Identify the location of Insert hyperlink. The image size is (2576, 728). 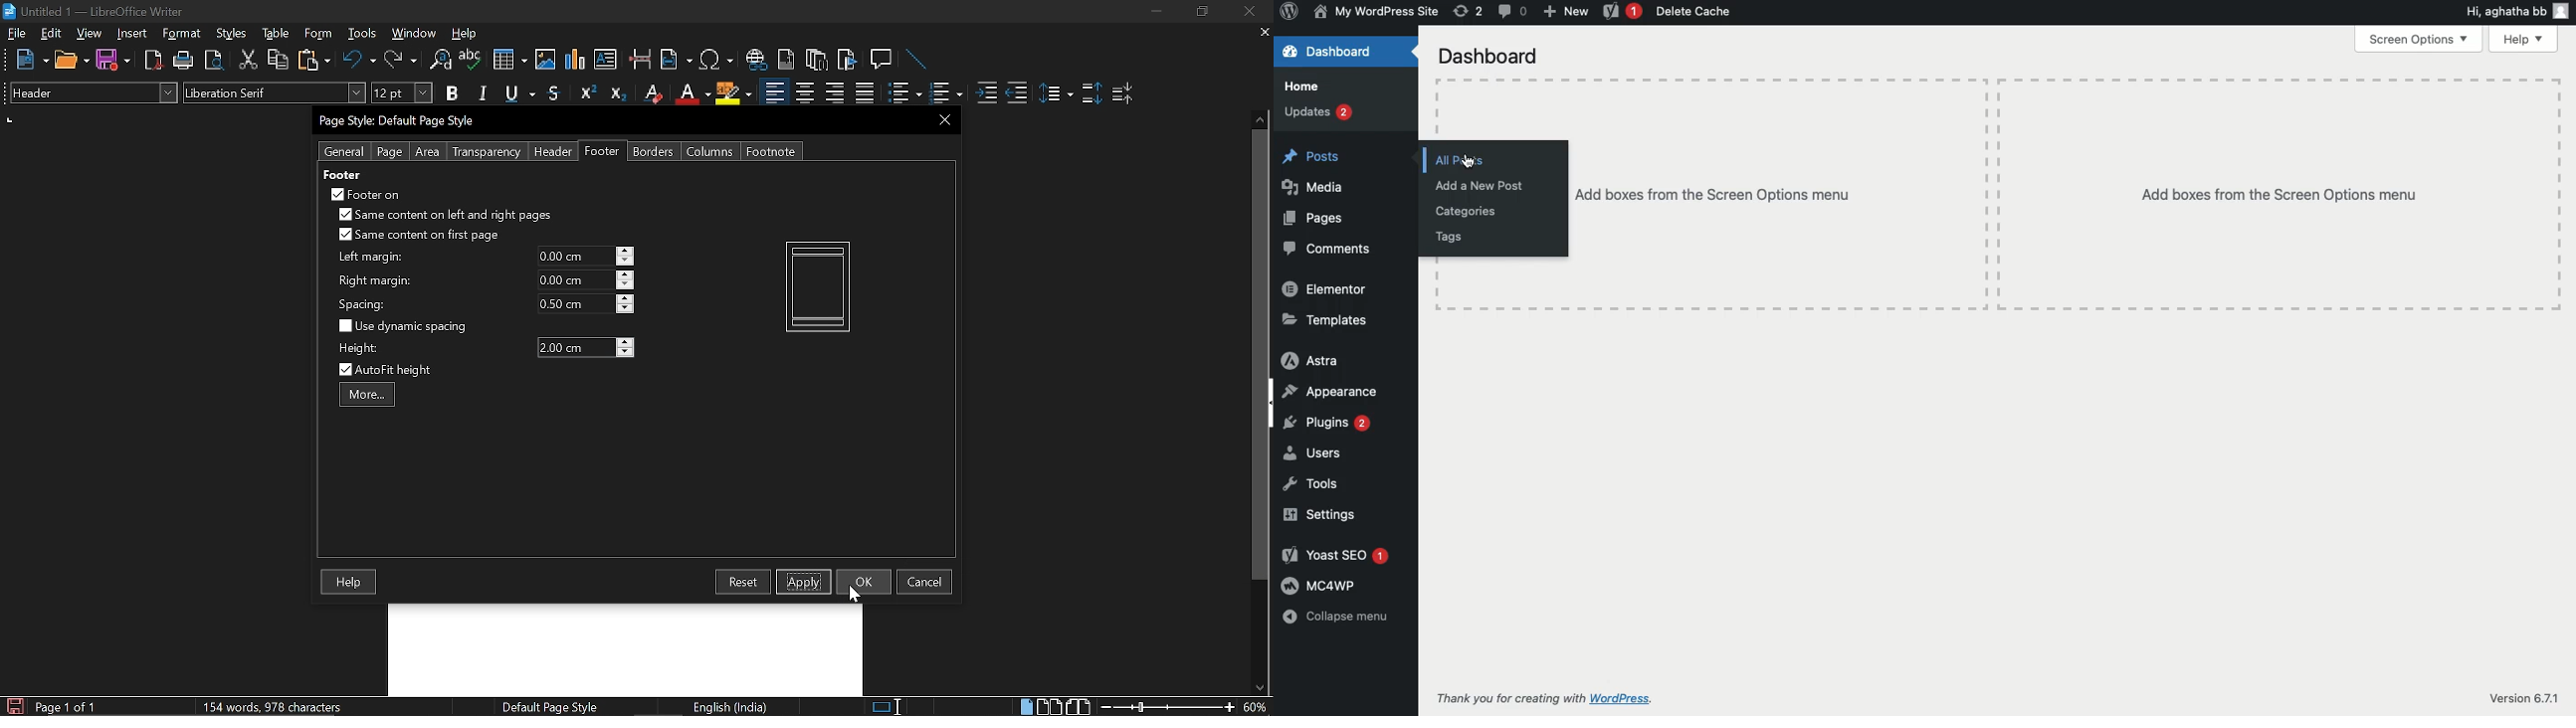
(757, 60).